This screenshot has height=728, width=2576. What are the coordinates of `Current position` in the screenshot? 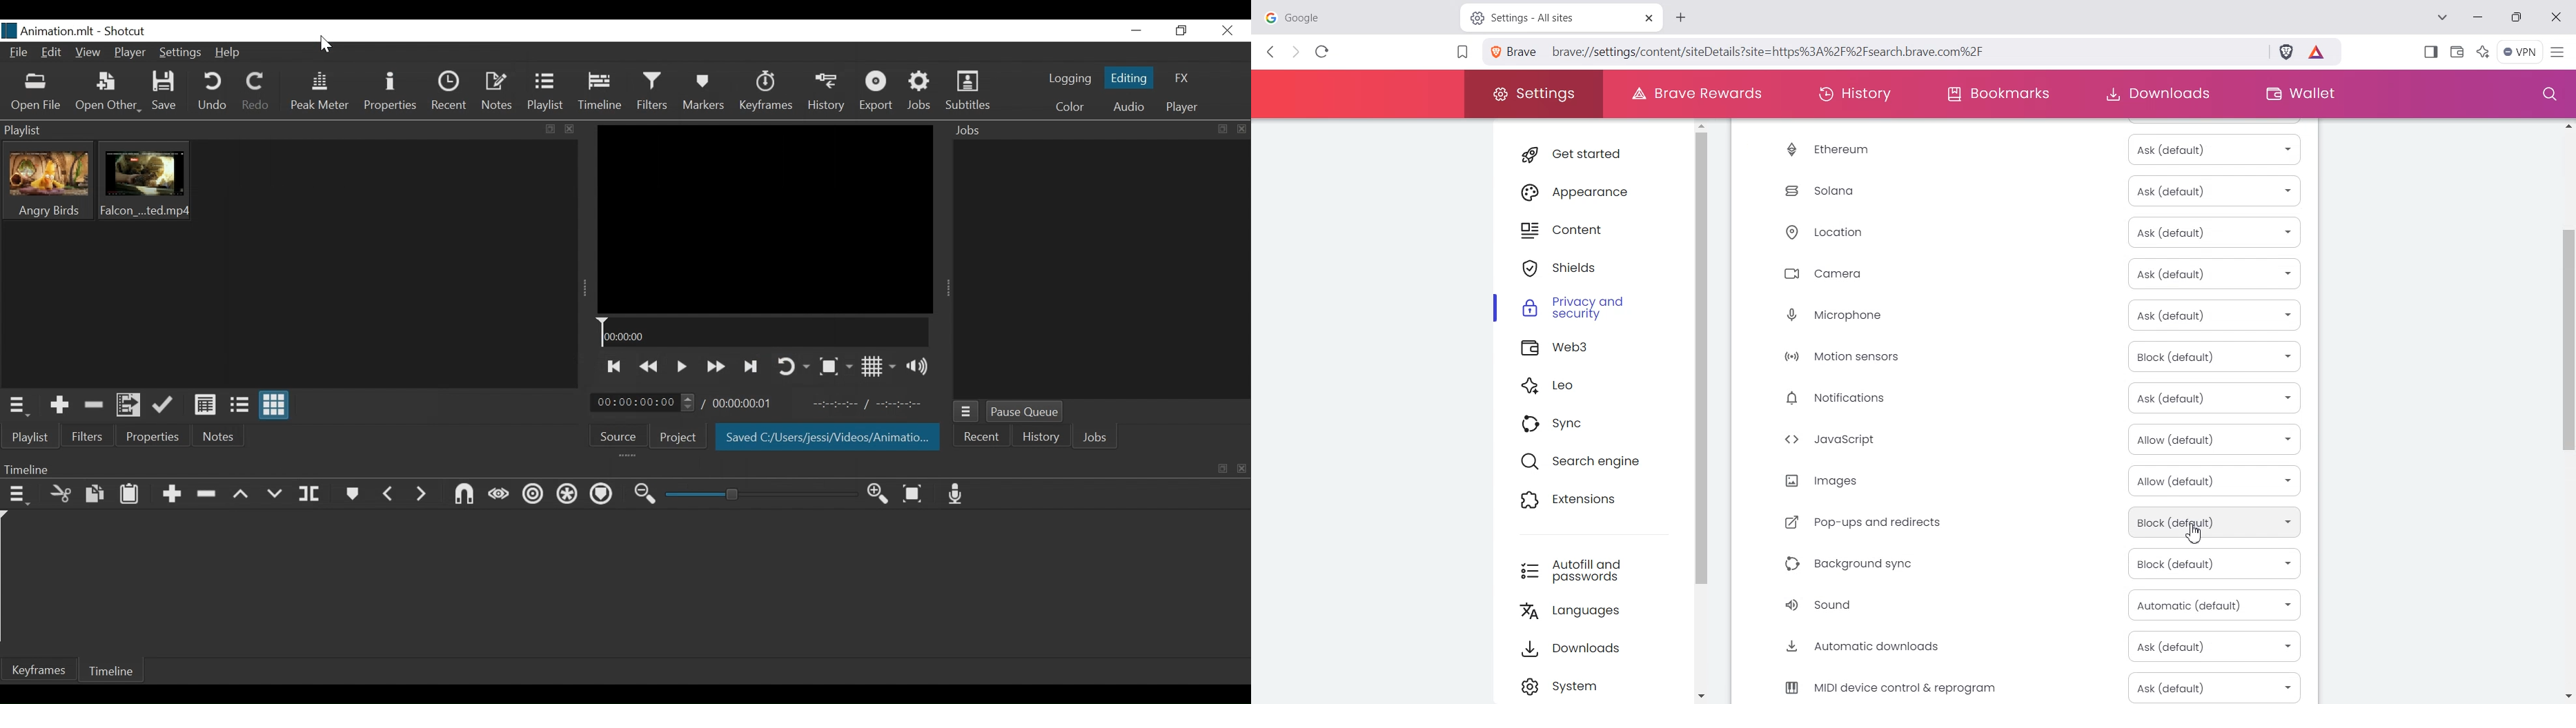 It's located at (644, 402).